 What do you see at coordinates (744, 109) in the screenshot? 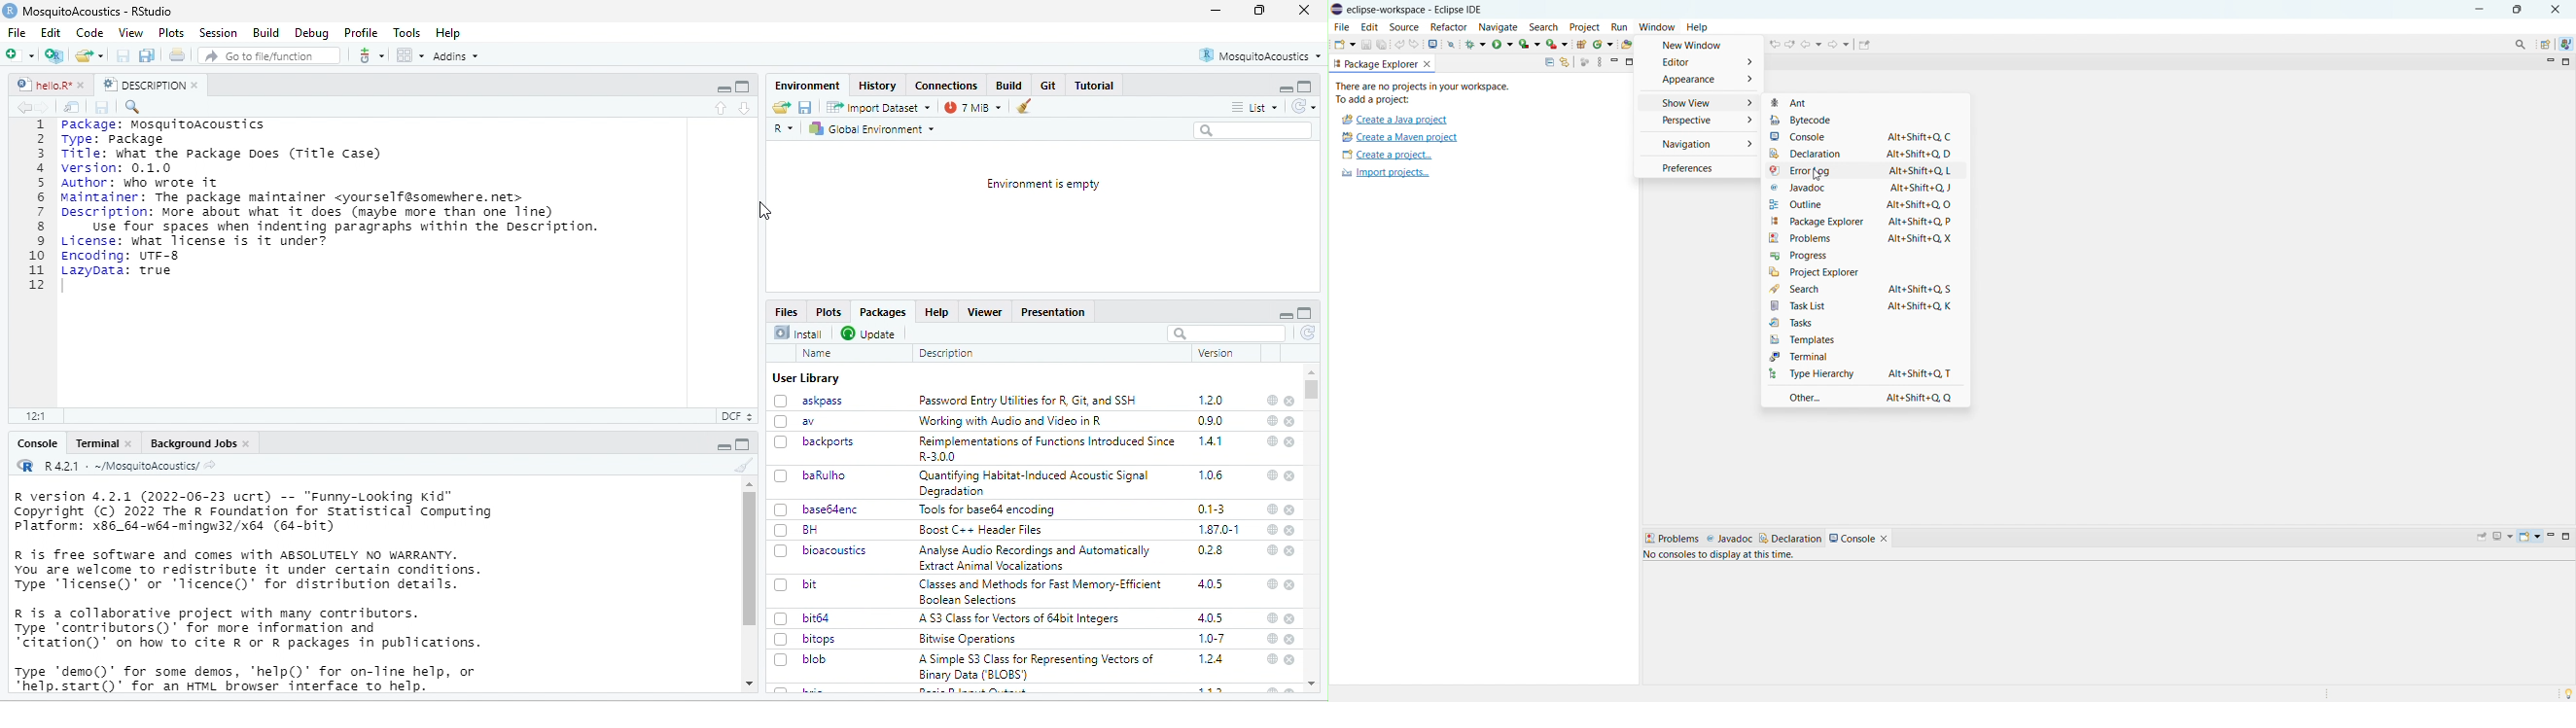
I see `next section` at bounding box center [744, 109].